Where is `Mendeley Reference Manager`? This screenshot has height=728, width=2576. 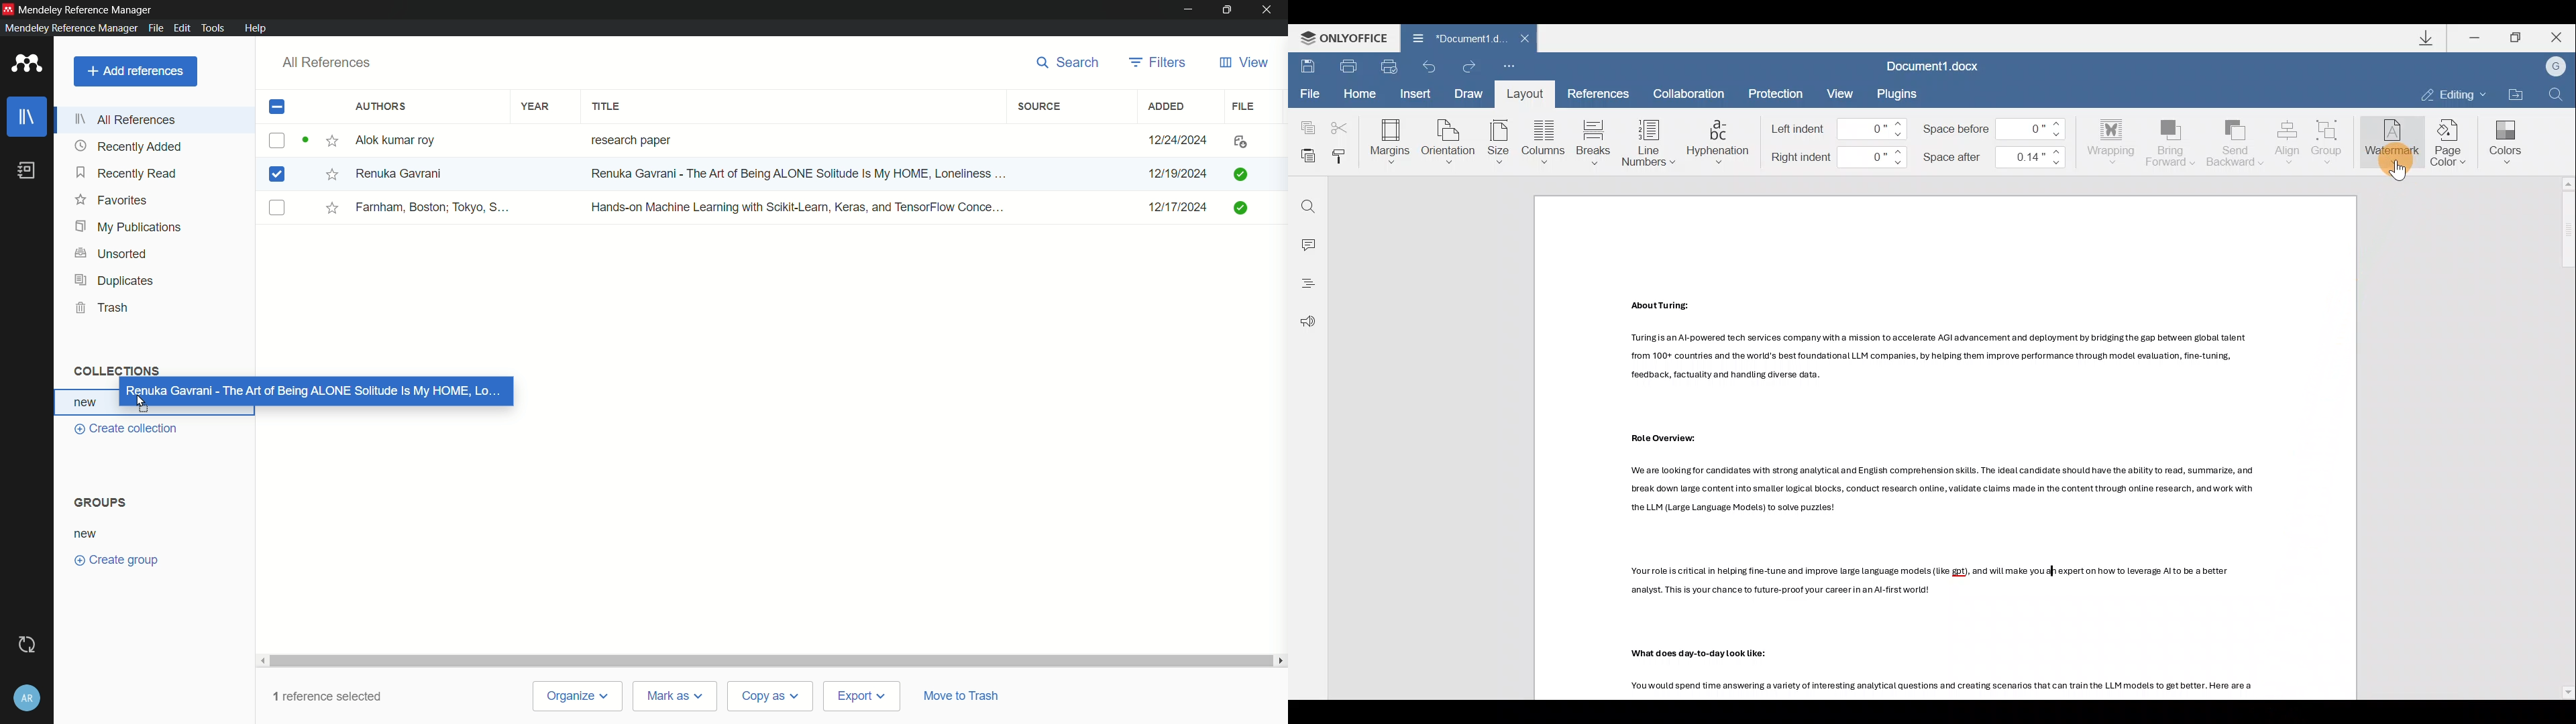 Mendeley Reference Manager is located at coordinates (90, 9).